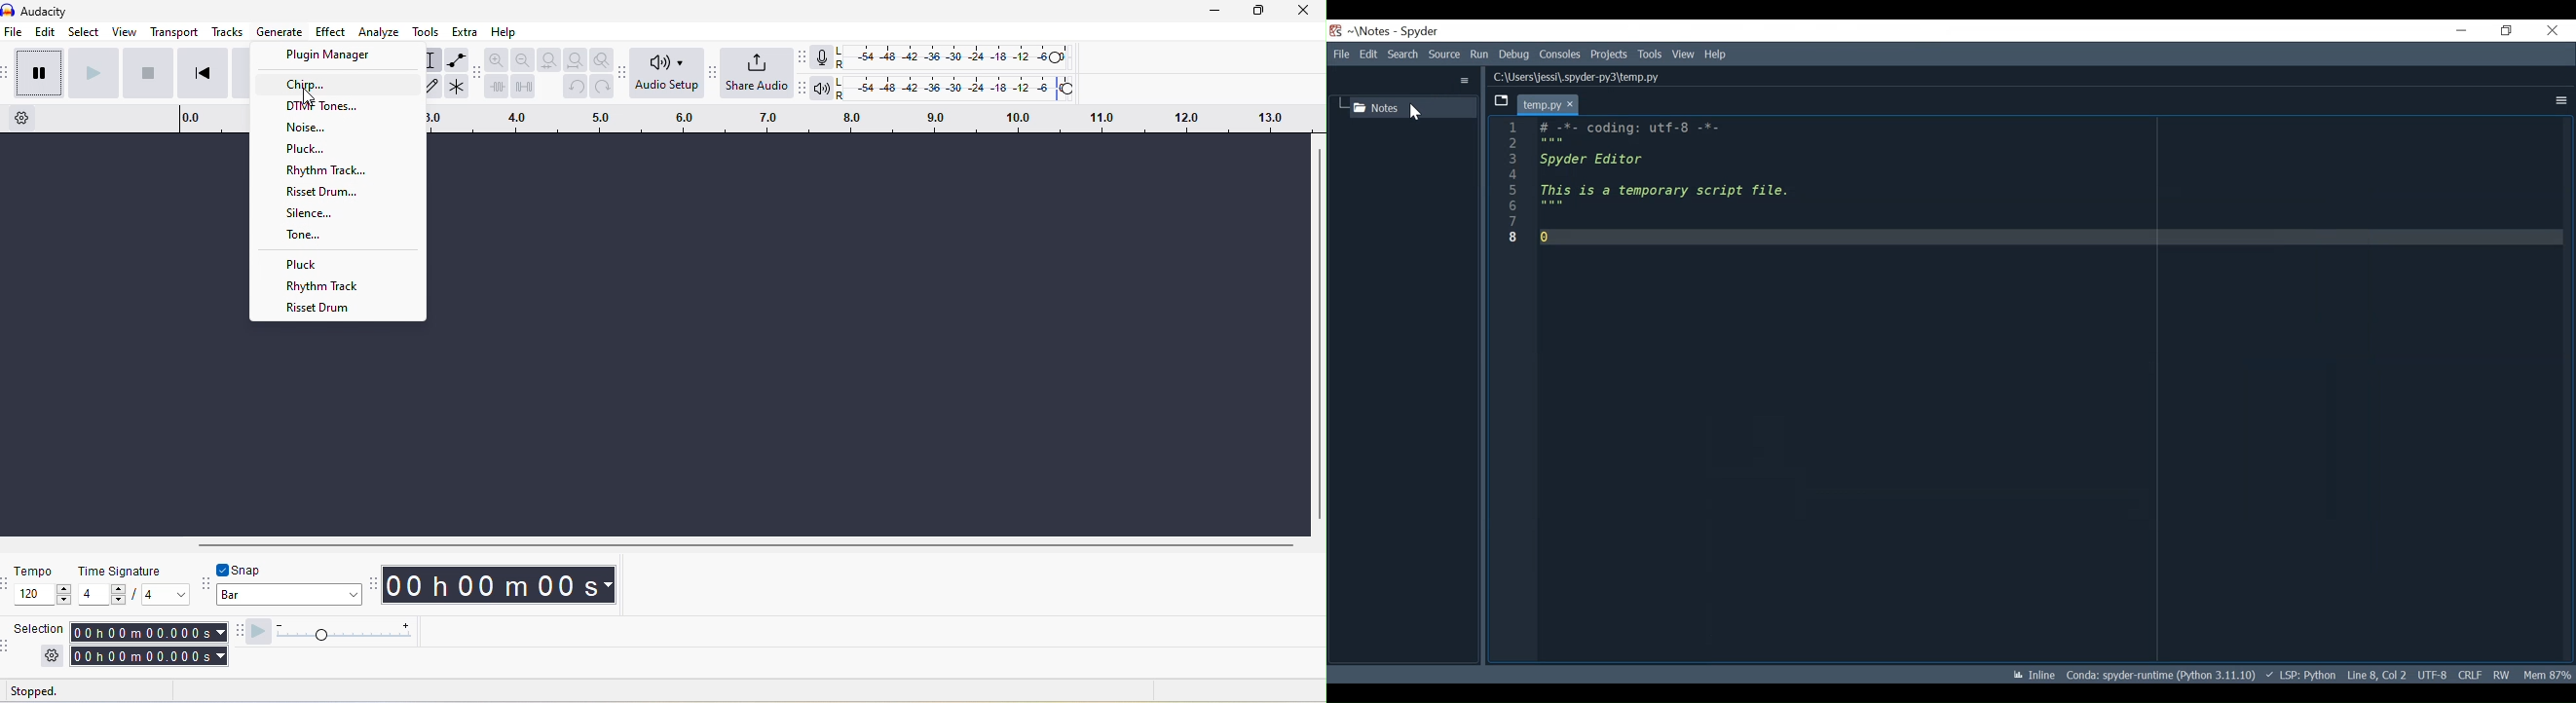 The width and height of the screenshot is (2576, 728). What do you see at coordinates (435, 87) in the screenshot?
I see `draw tool` at bounding box center [435, 87].